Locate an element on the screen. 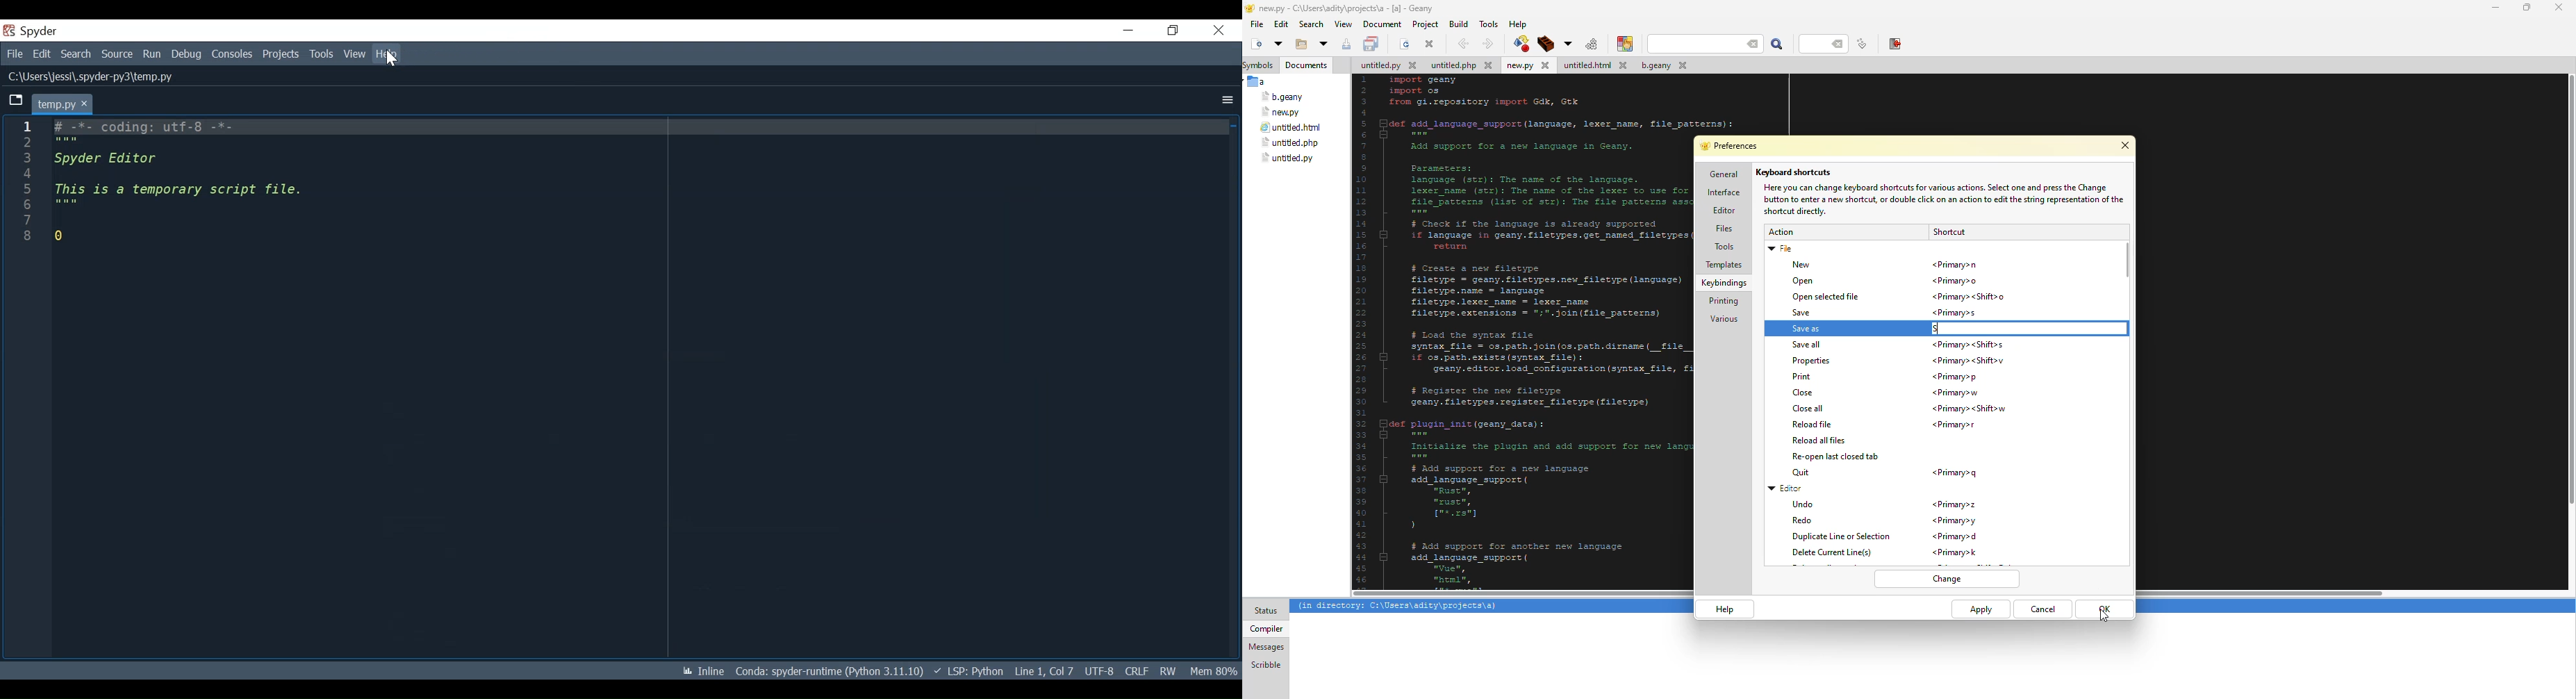  Projects is located at coordinates (281, 54).